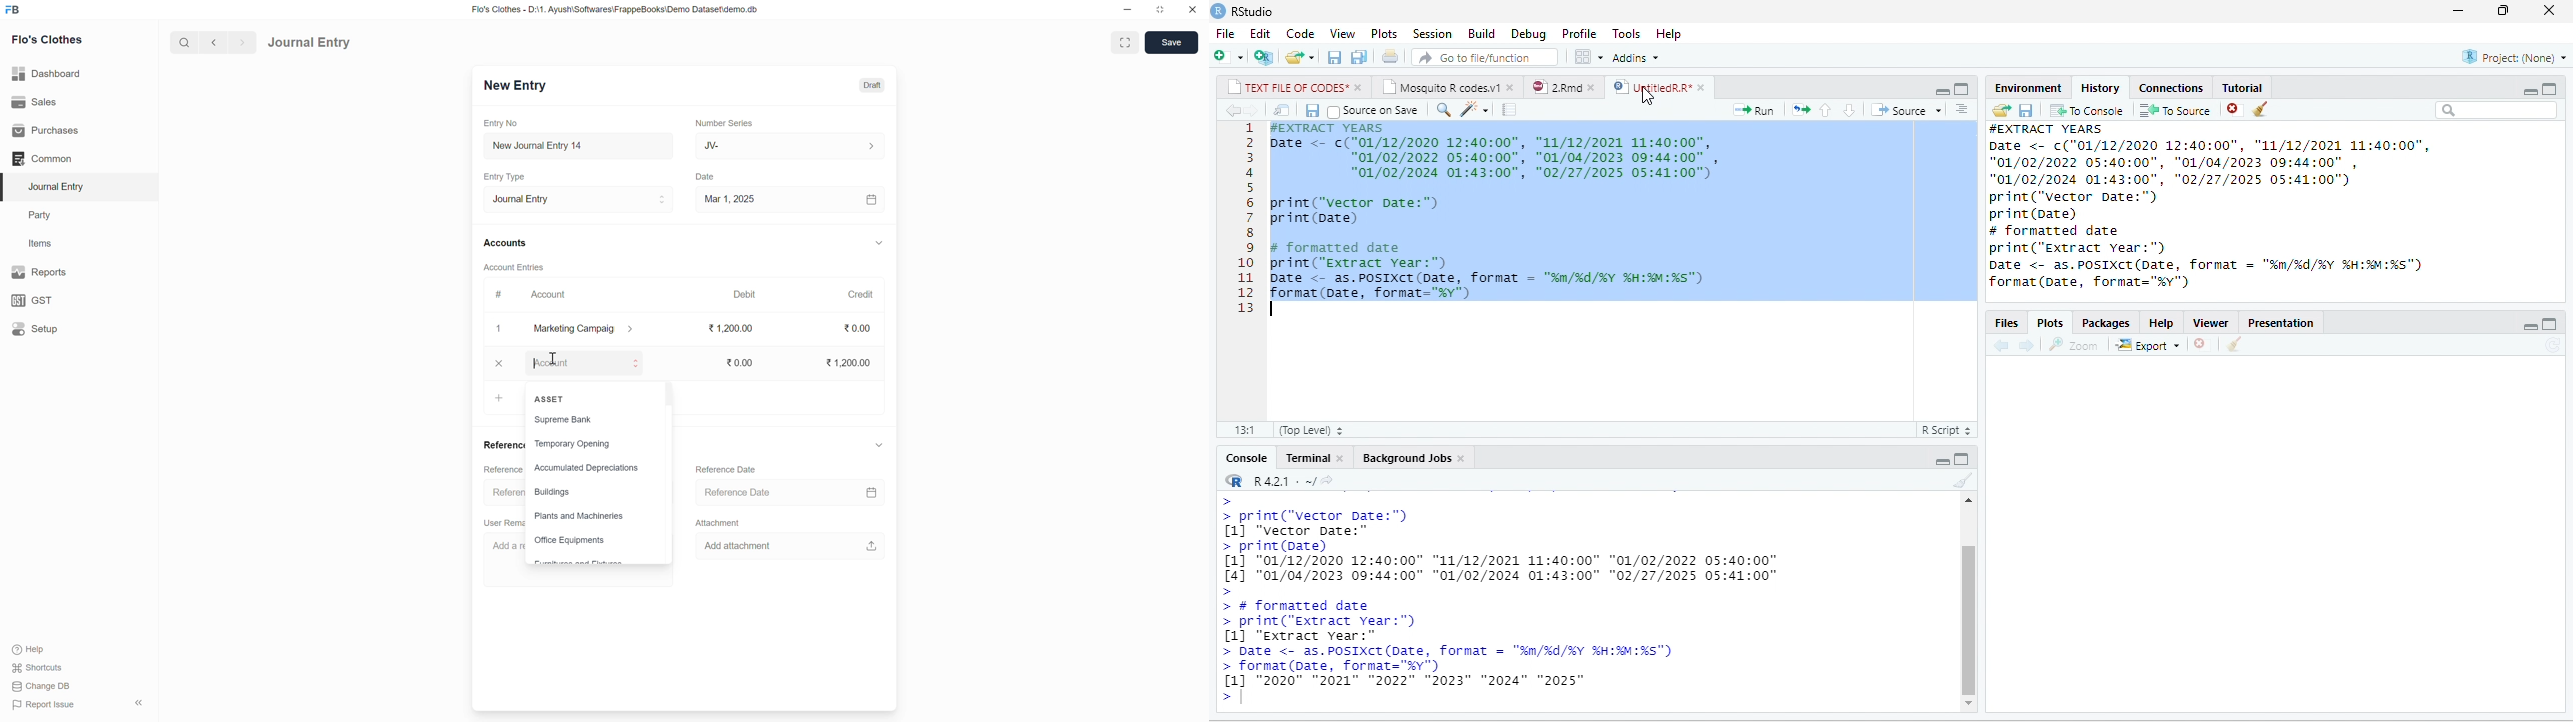 The width and height of the screenshot is (2576, 728). Describe the element at coordinates (1360, 87) in the screenshot. I see `close` at that location.